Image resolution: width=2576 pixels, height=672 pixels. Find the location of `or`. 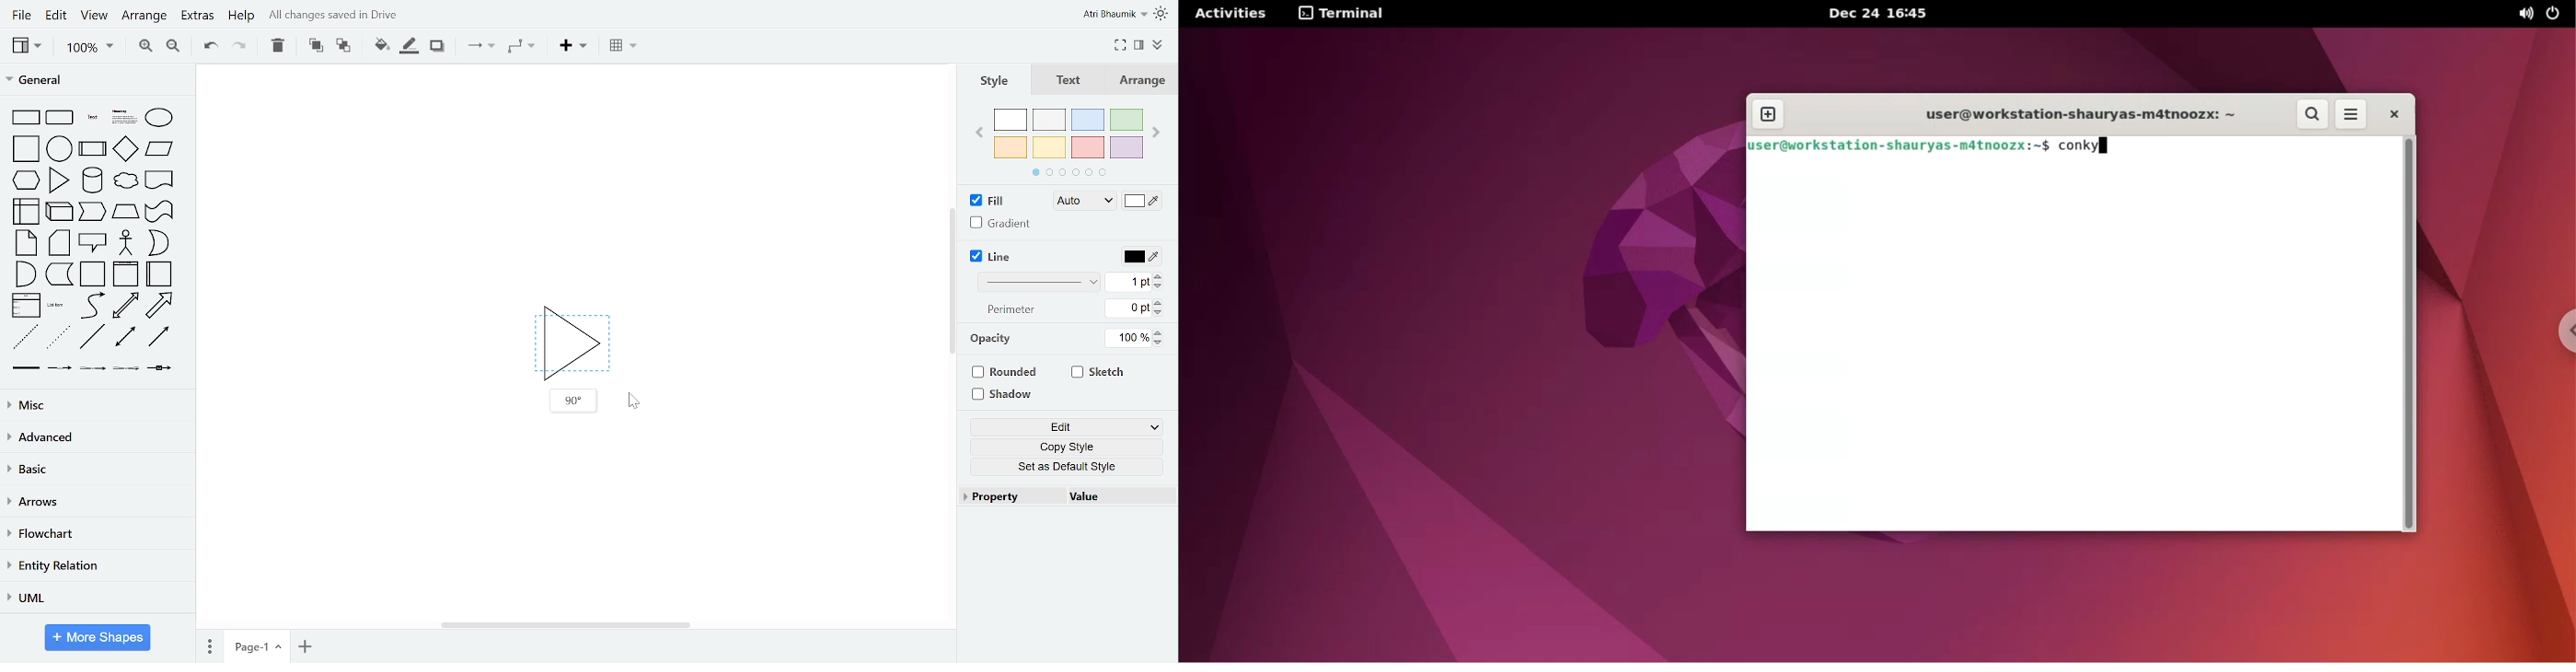

or is located at coordinates (157, 243).